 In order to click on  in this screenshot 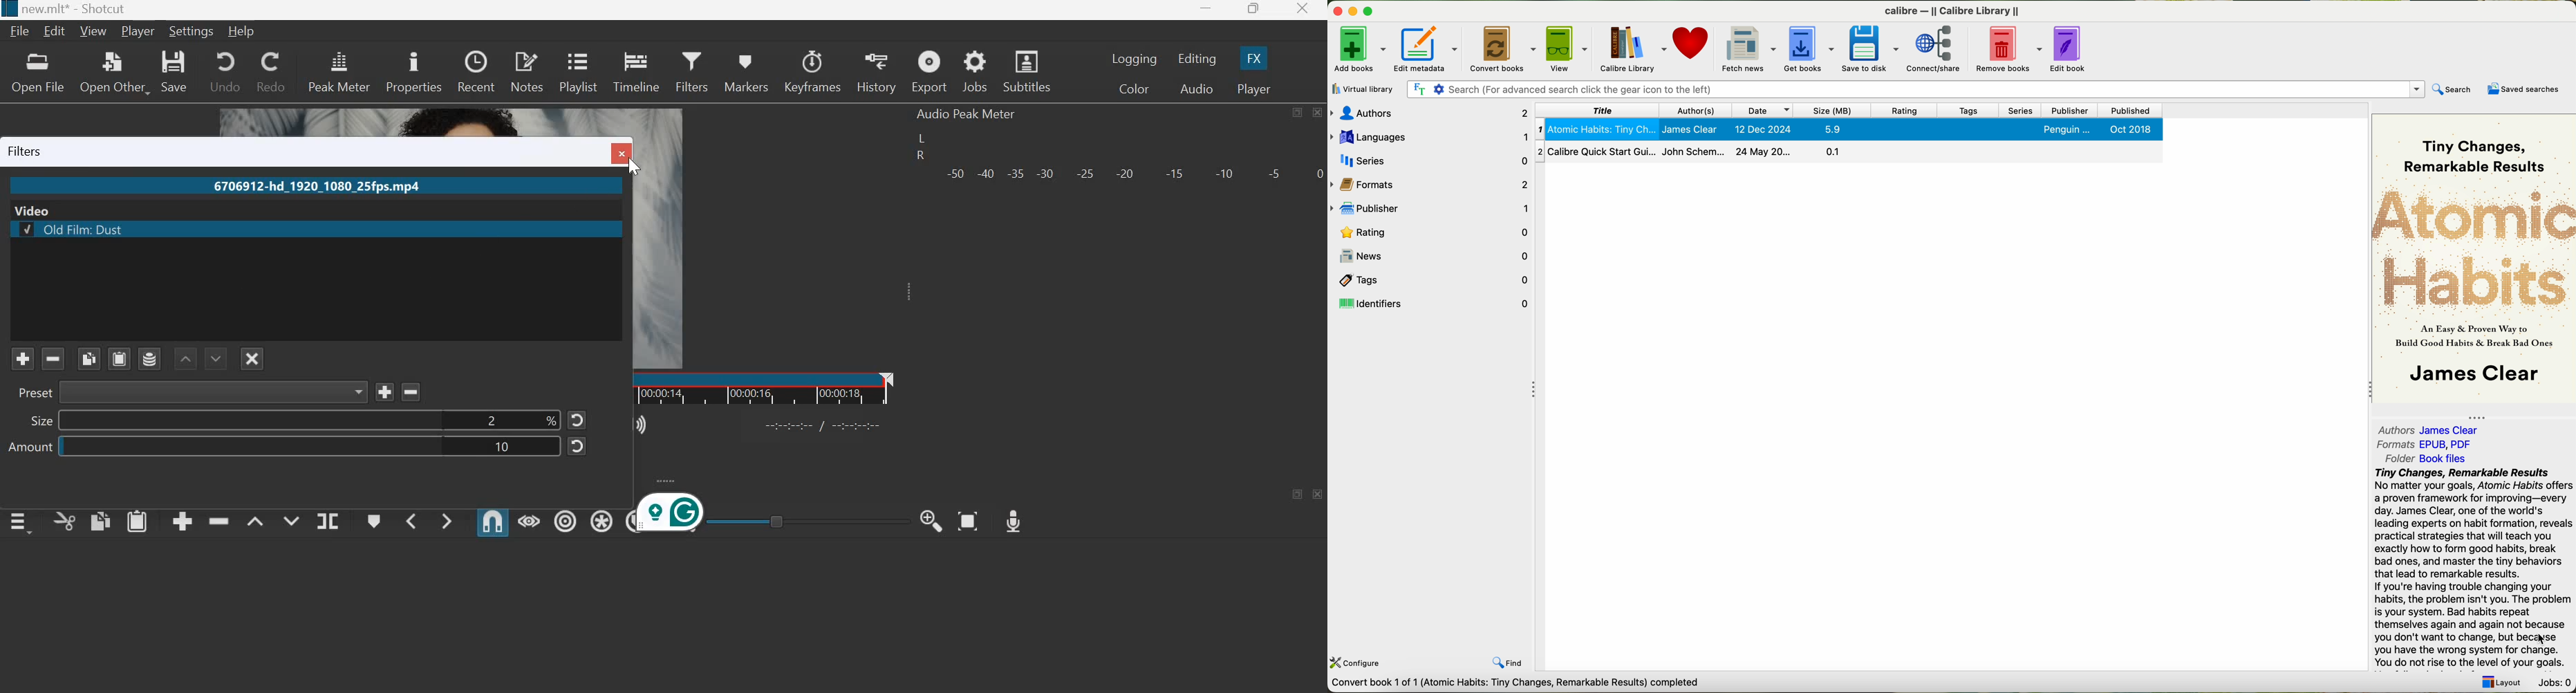, I will do `click(24, 229)`.